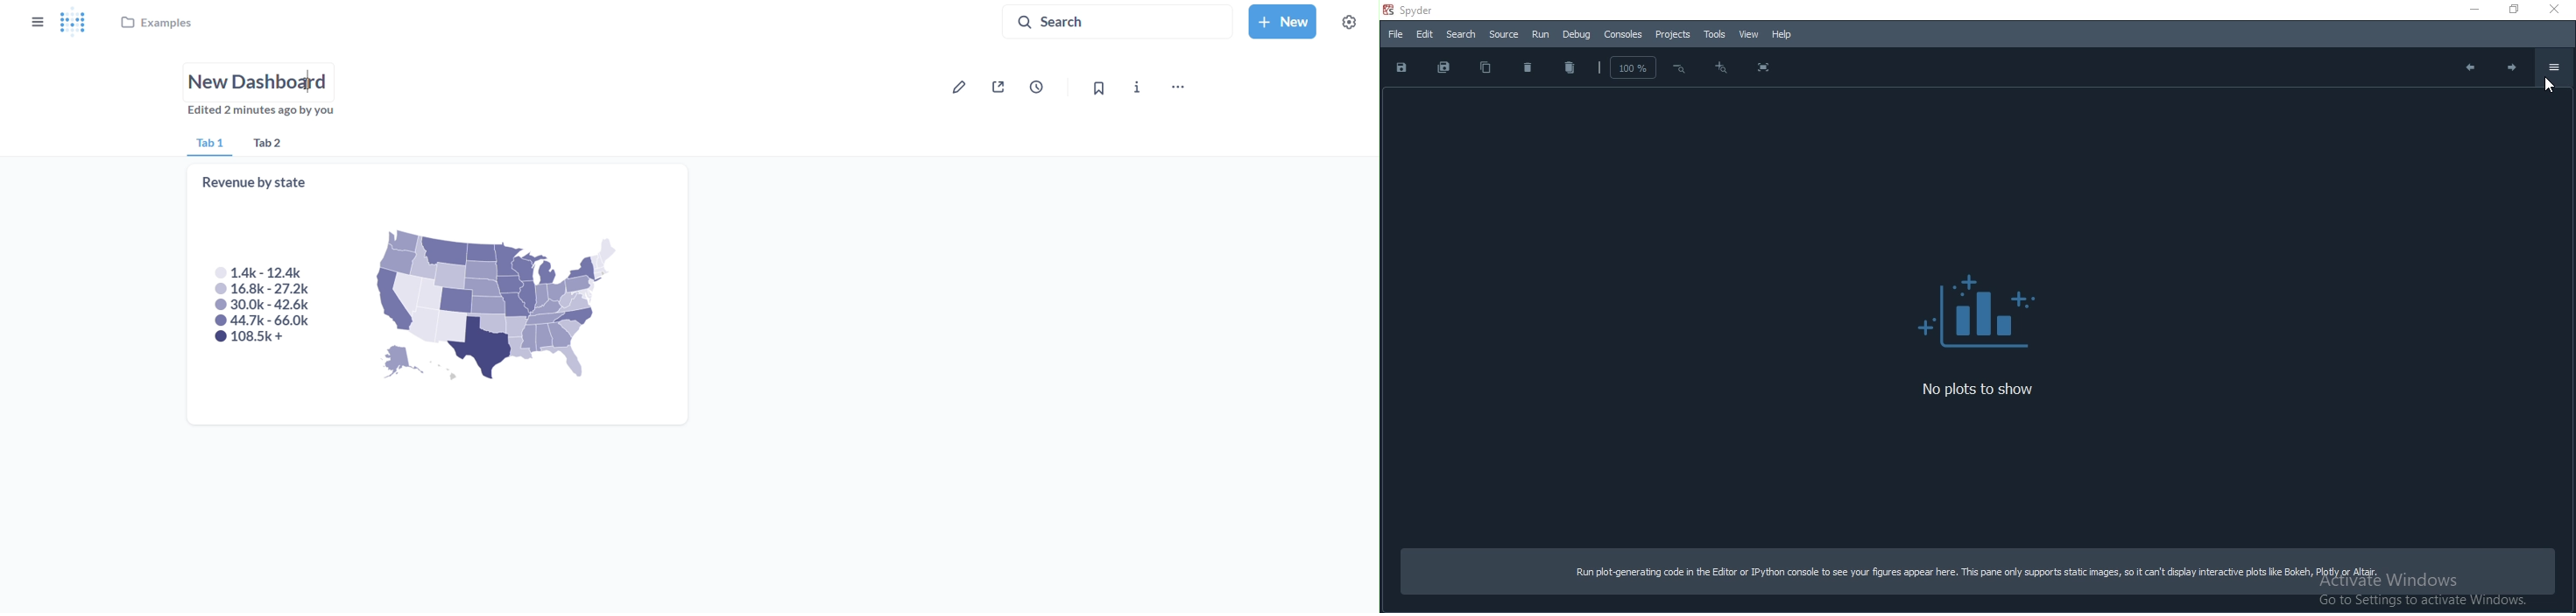 The width and height of the screenshot is (2576, 616). What do you see at coordinates (2550, 89) in the screenshot?
I see `cursor` at bounding box center [2550, 89].